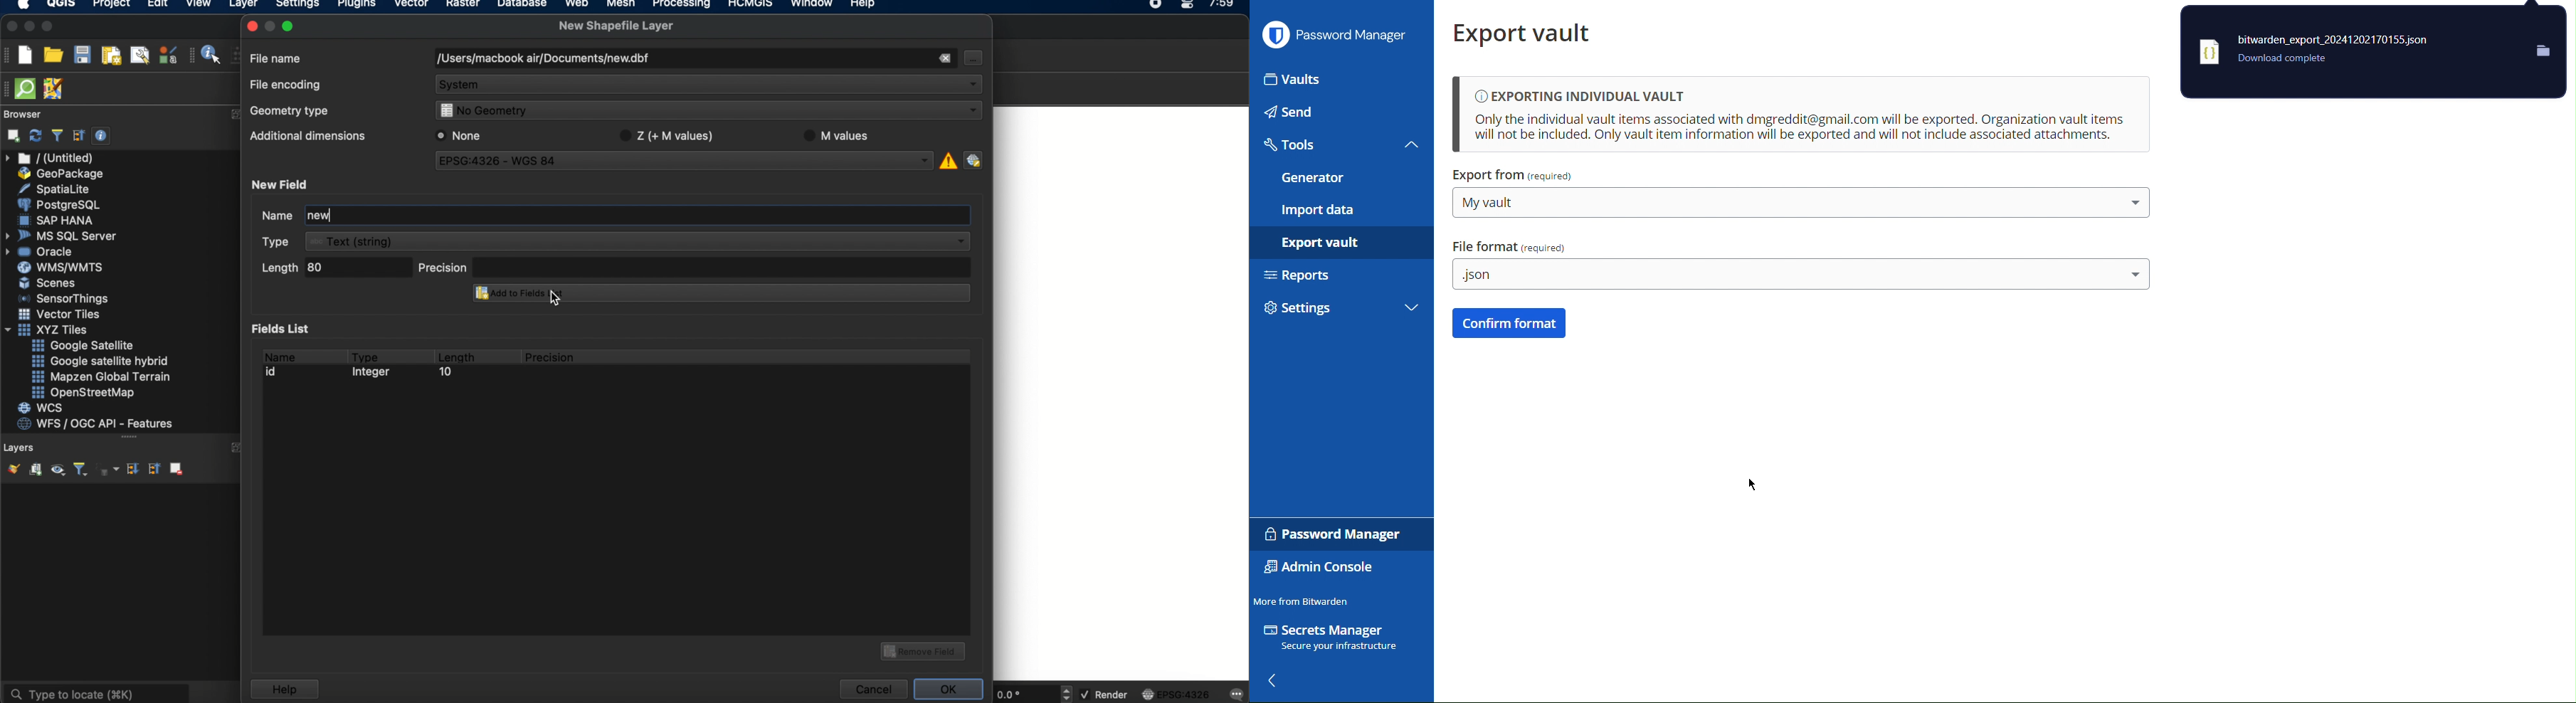  Describe the element at coordinates (1236, 695) in the screenshot. I see `messages` at that location.